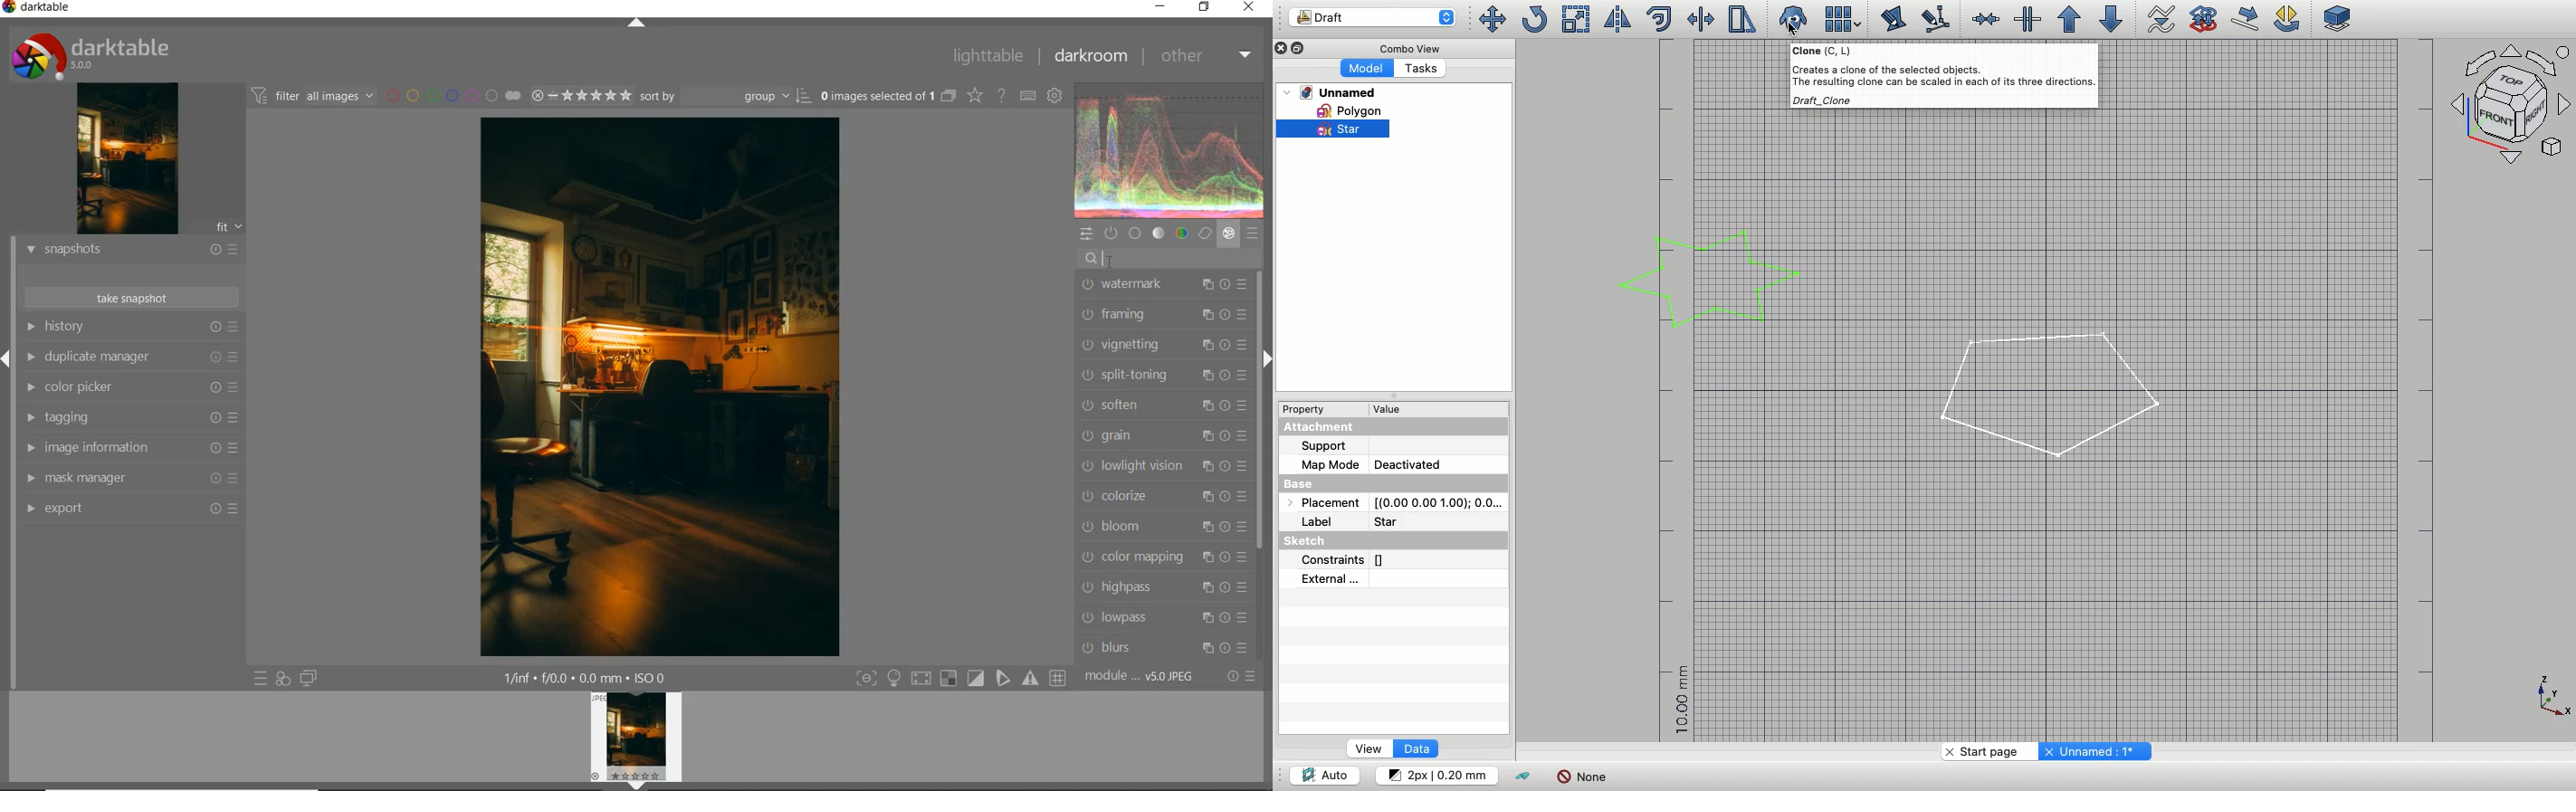  Describe the element at coordinates (1162, 464) in the screenshot. I see `lowlight vision` at that location.